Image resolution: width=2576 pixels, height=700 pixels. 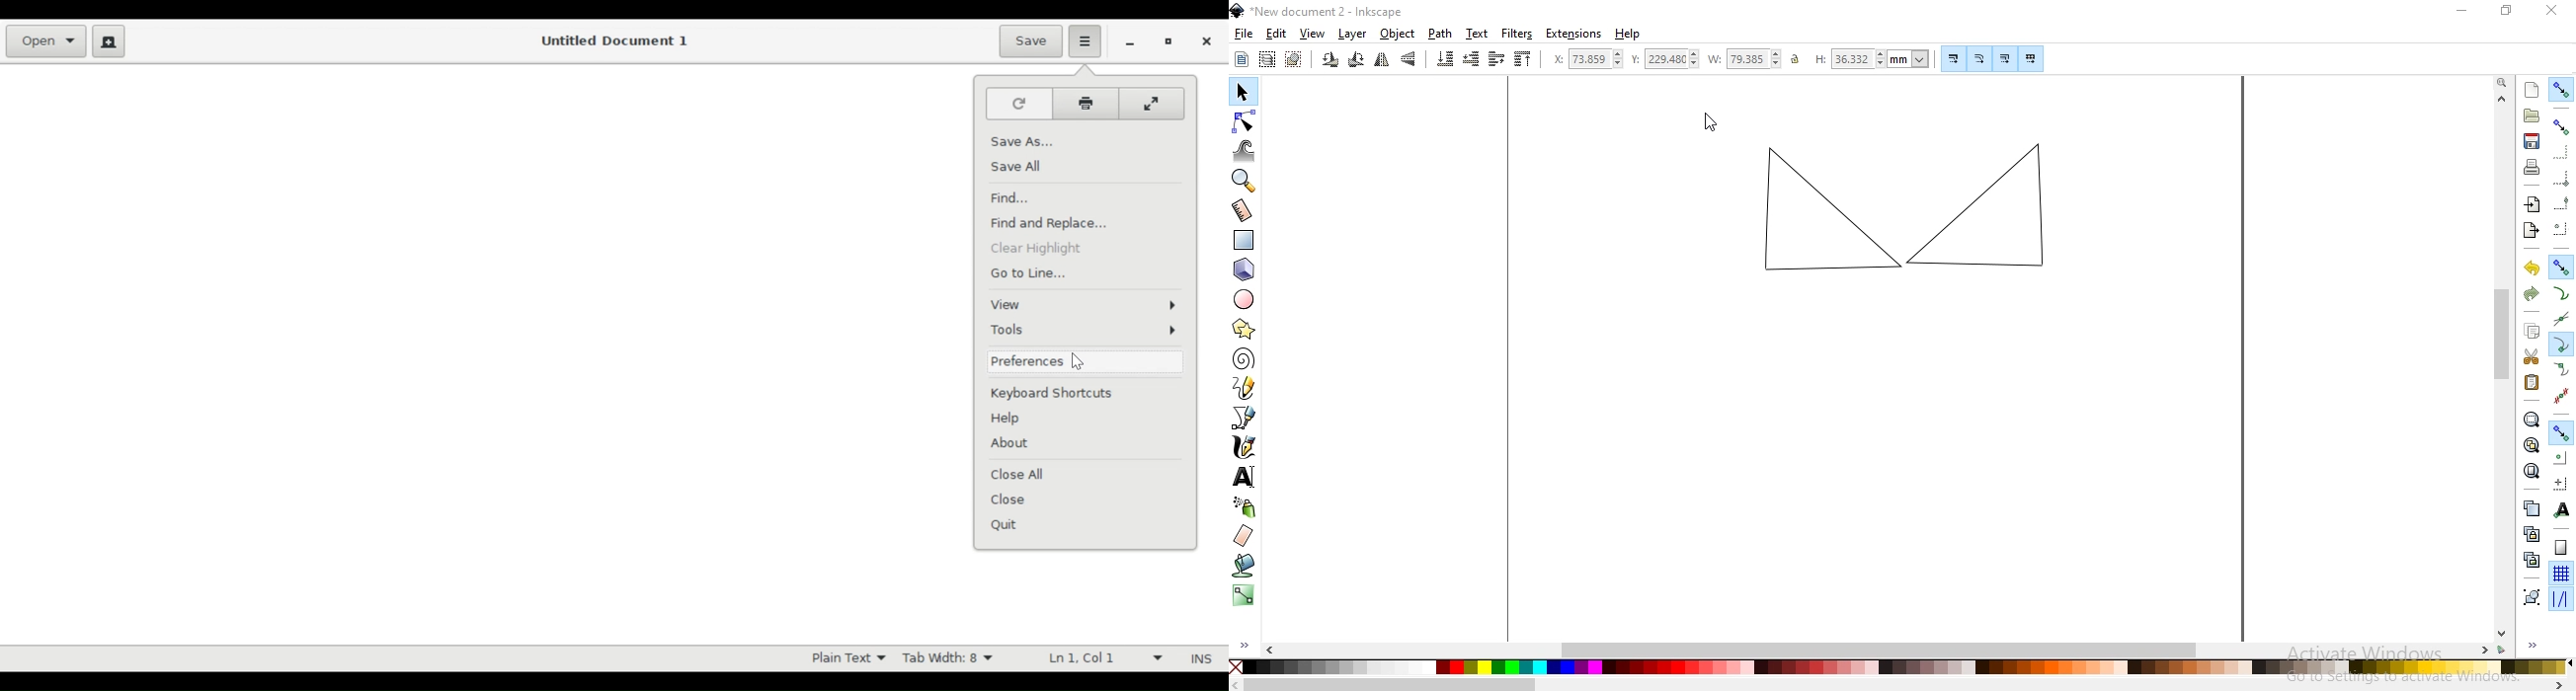 What do you see at coordinates (1473, 60) in the screenshot?
I see `lower selection one step` at bounding box center [1473, 60].